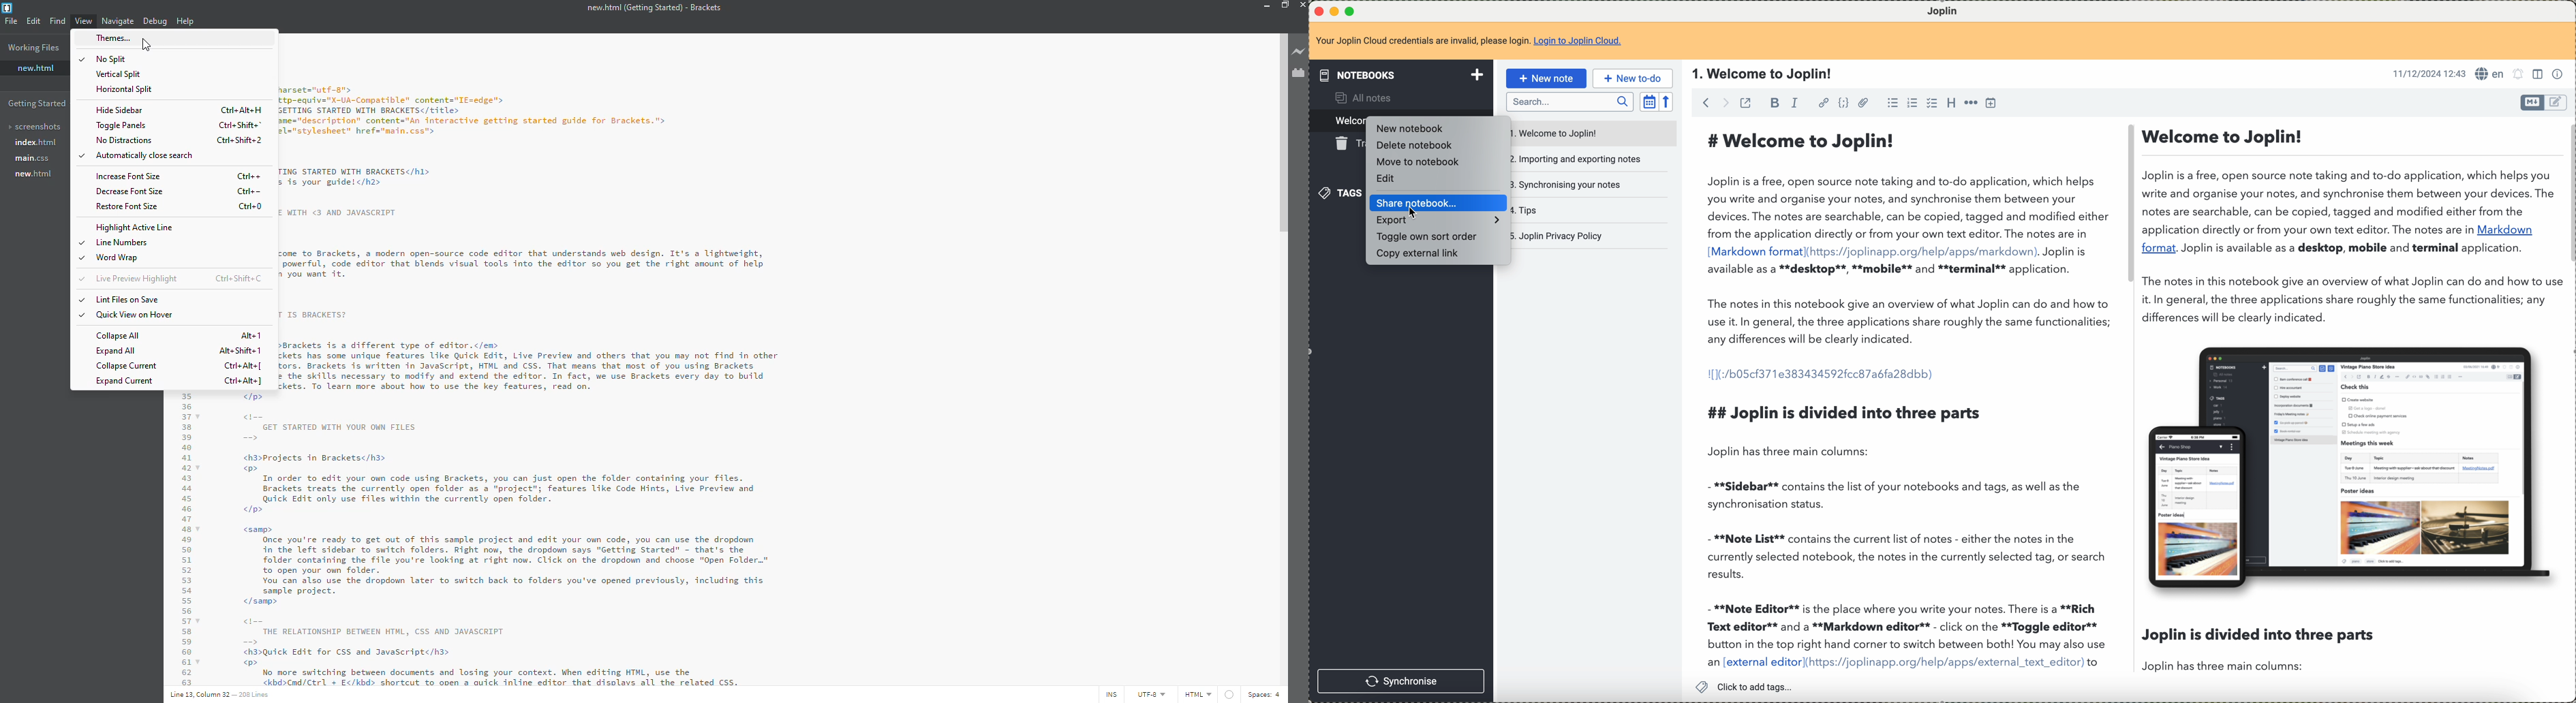 The image size is (2576, 728). What do you see at coordinates (1773, 104) in the screenshot?
I see `bold` at bounding box center [1773, 104].